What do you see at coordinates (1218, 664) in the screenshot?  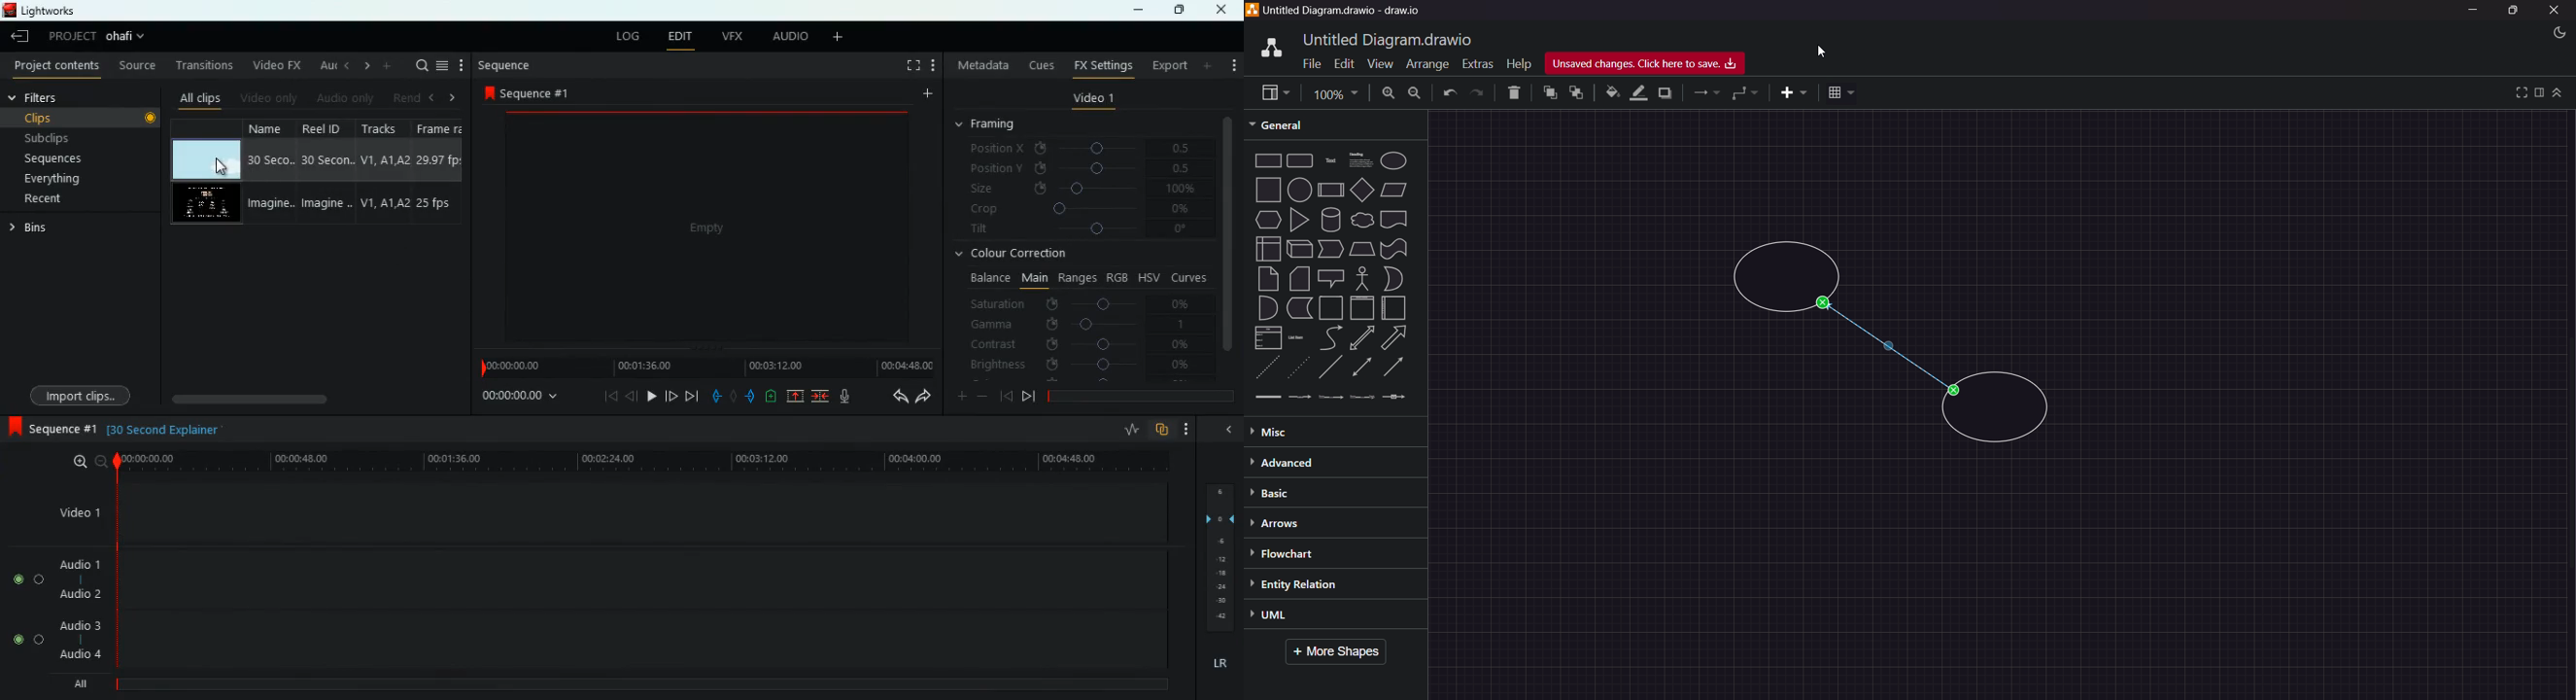 I see `lr` at bounding box center [1218, 664].